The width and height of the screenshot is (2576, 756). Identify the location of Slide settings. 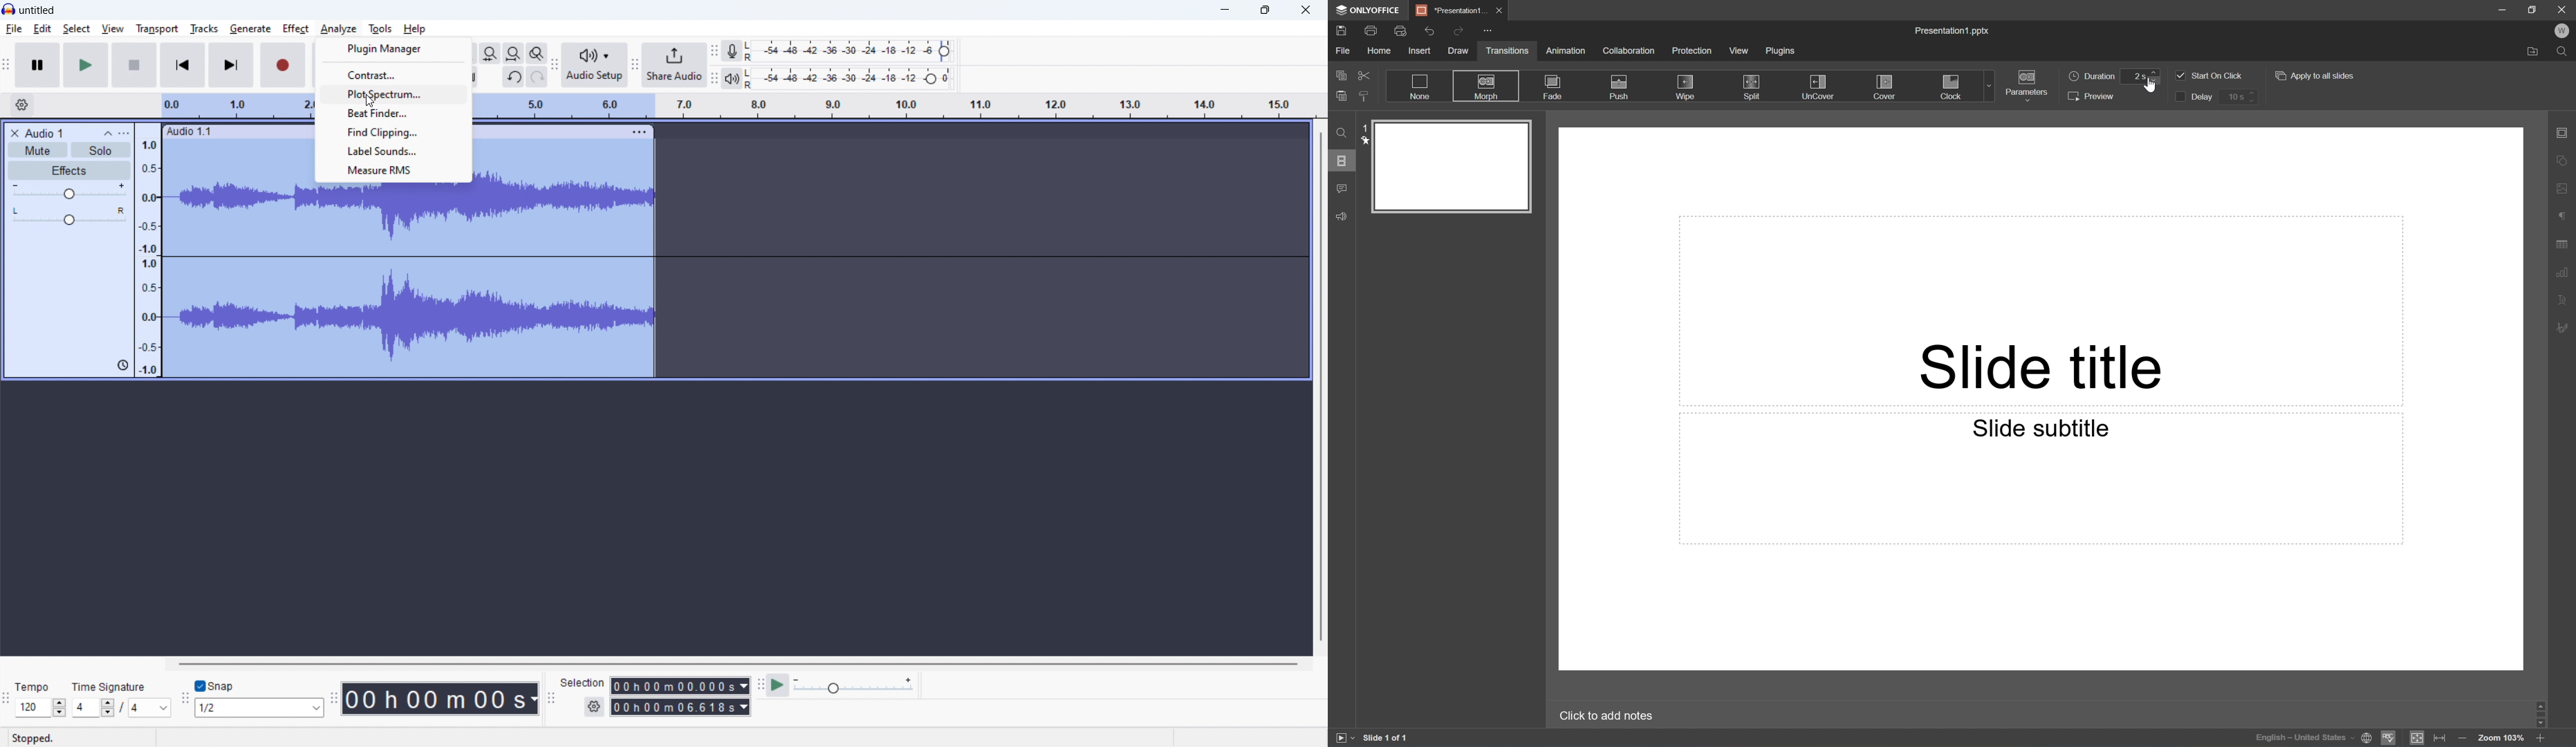
(2564, 134).